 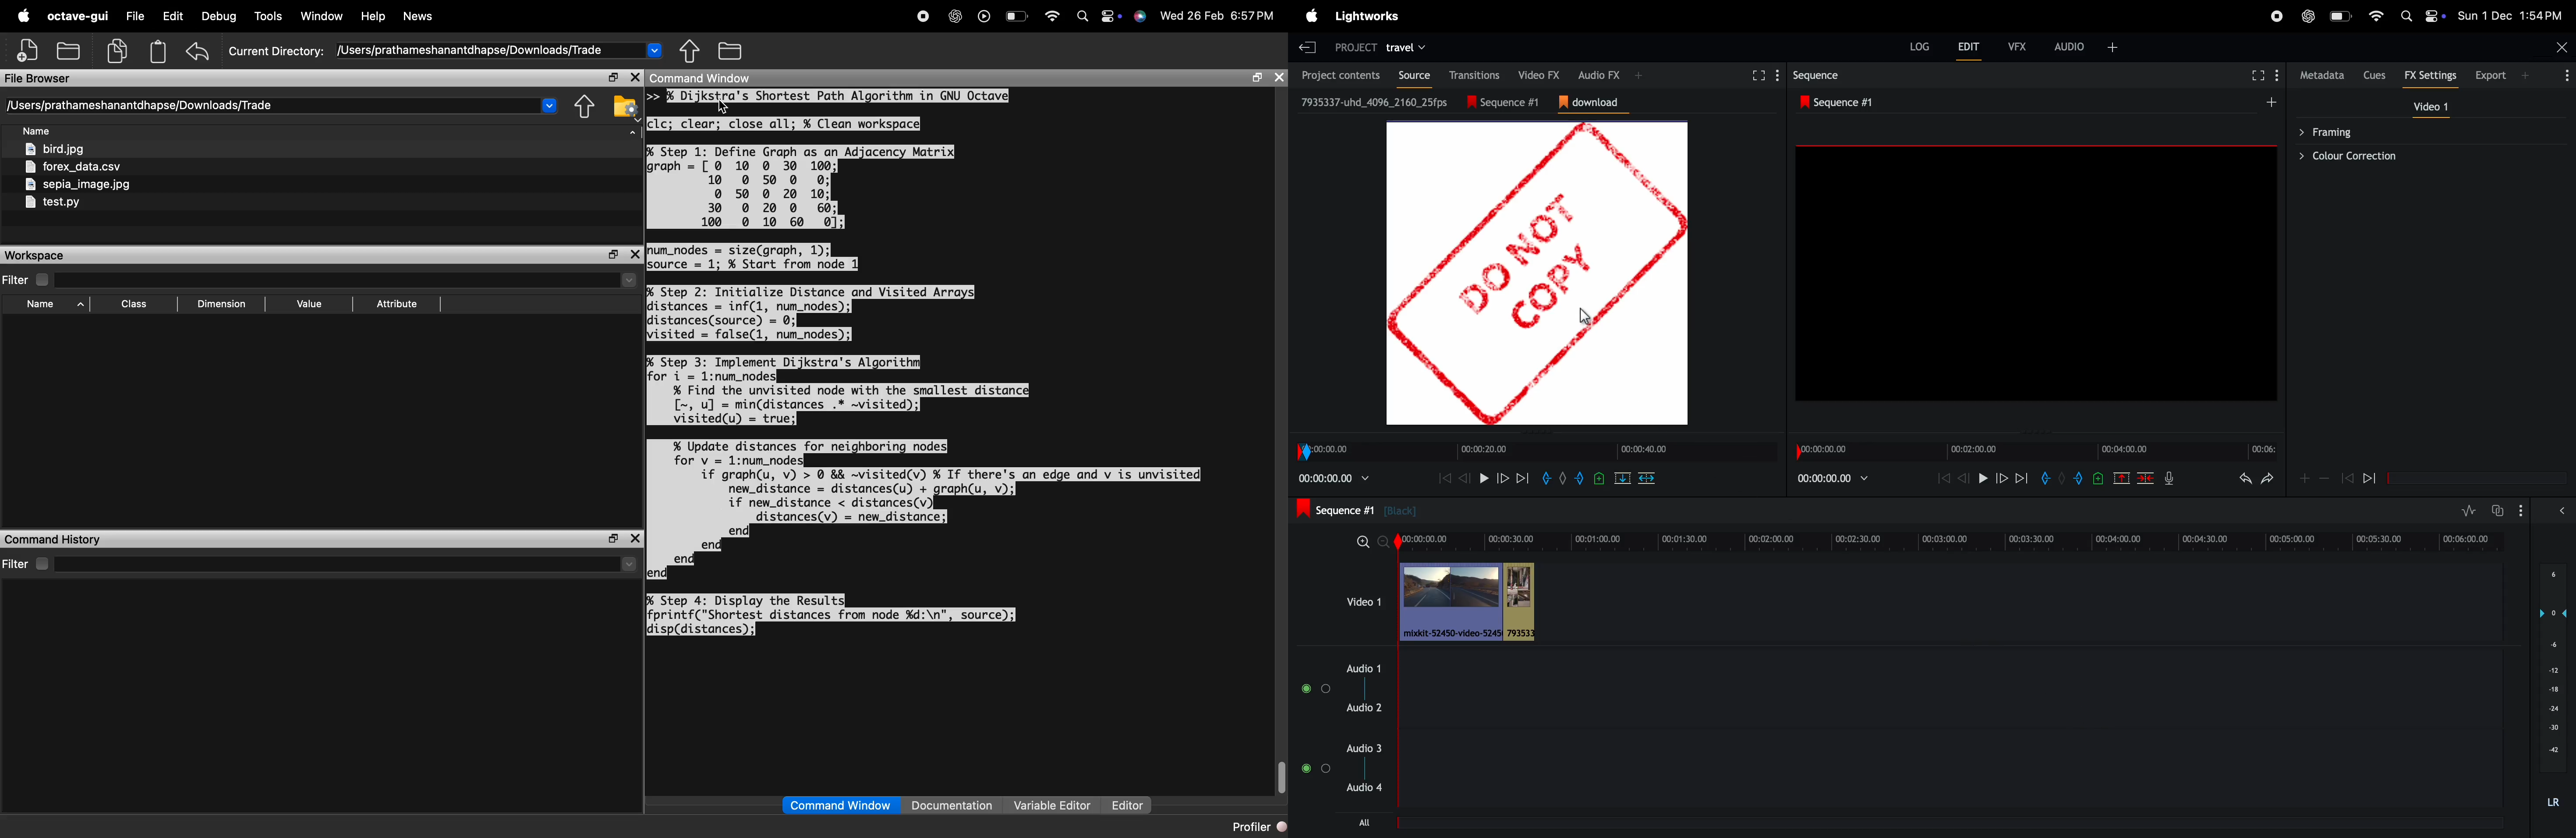 What do you see at coordinates (1545, 478) in the screenshot?
I see `add in` at bounding box center [1545, 478].